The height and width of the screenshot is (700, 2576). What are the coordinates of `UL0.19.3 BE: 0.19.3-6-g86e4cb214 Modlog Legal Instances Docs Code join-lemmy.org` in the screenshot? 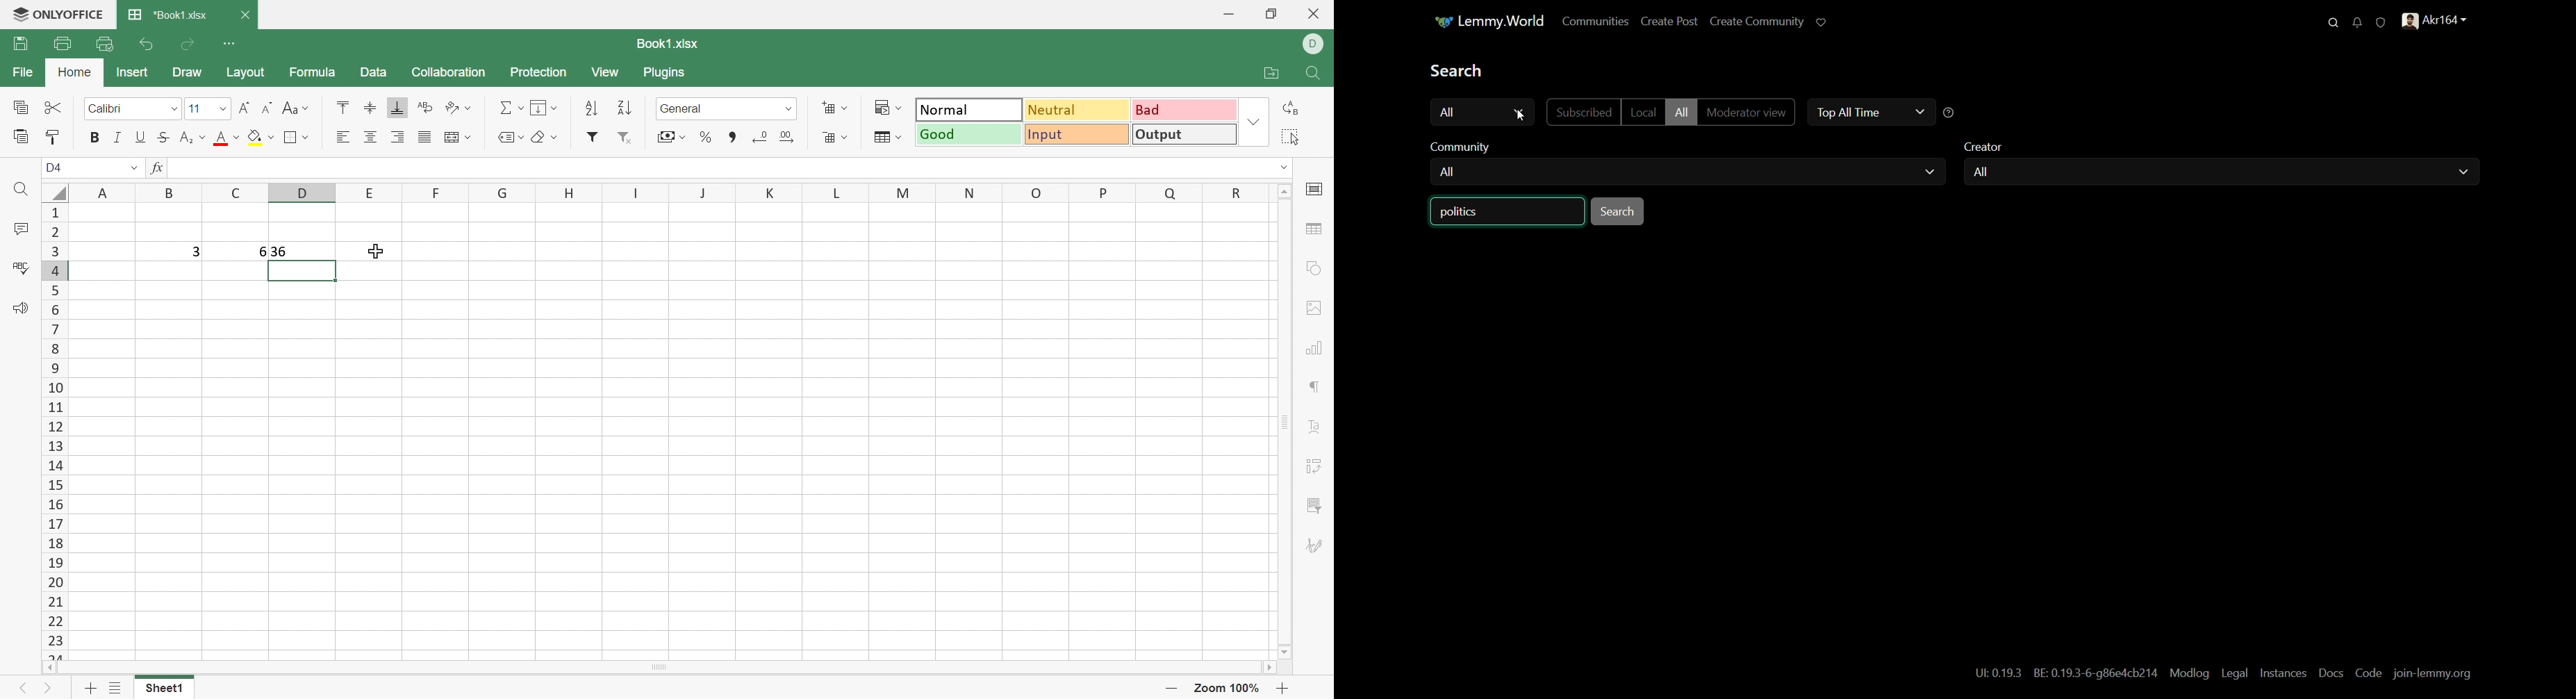 It's located at (2224, 672).